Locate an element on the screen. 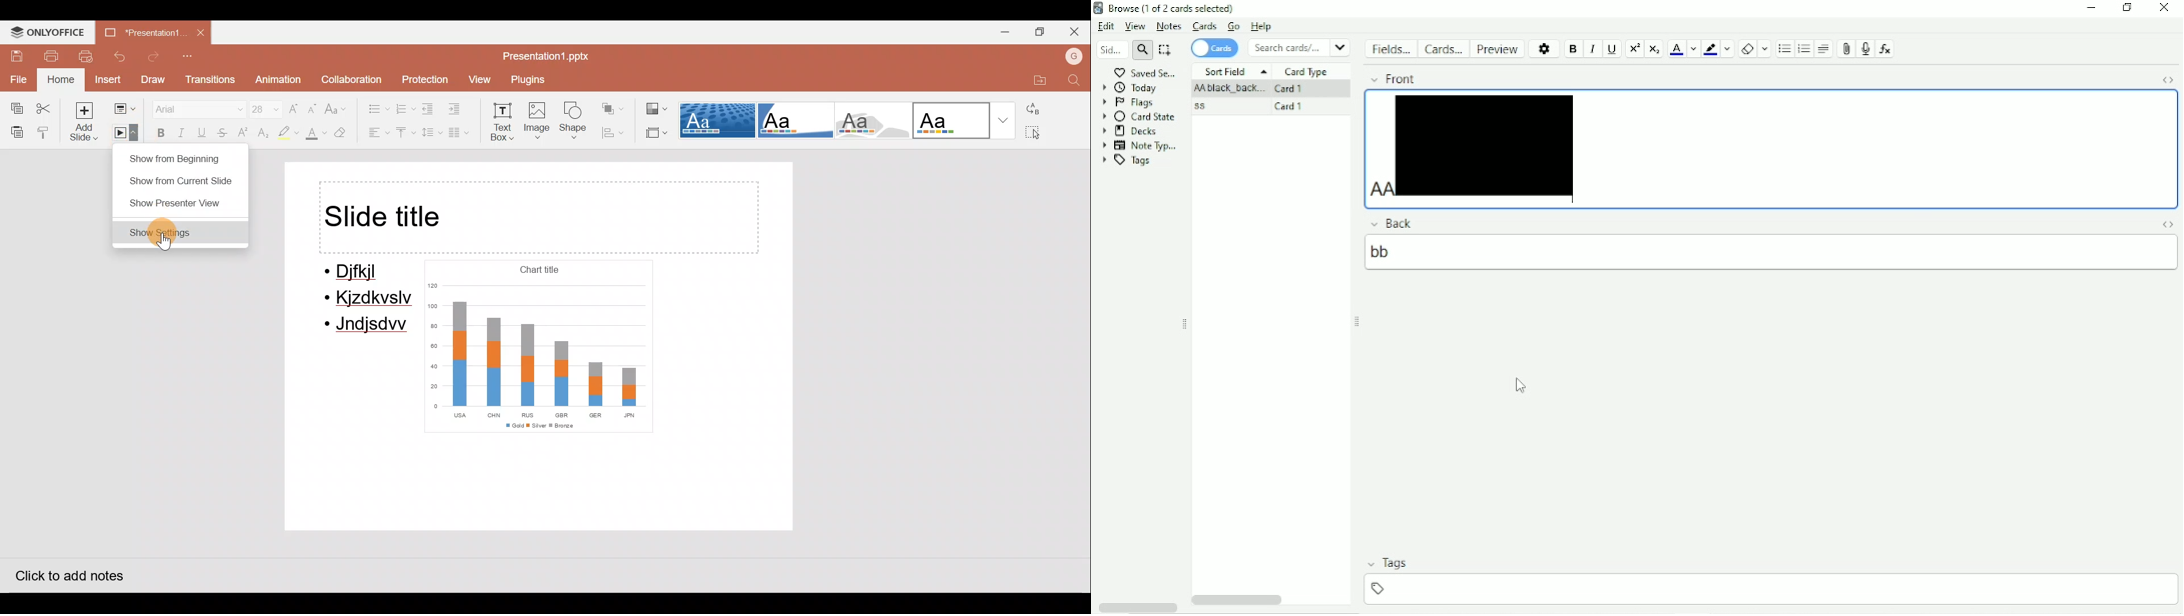  search is located at coordinates (1140, 50).